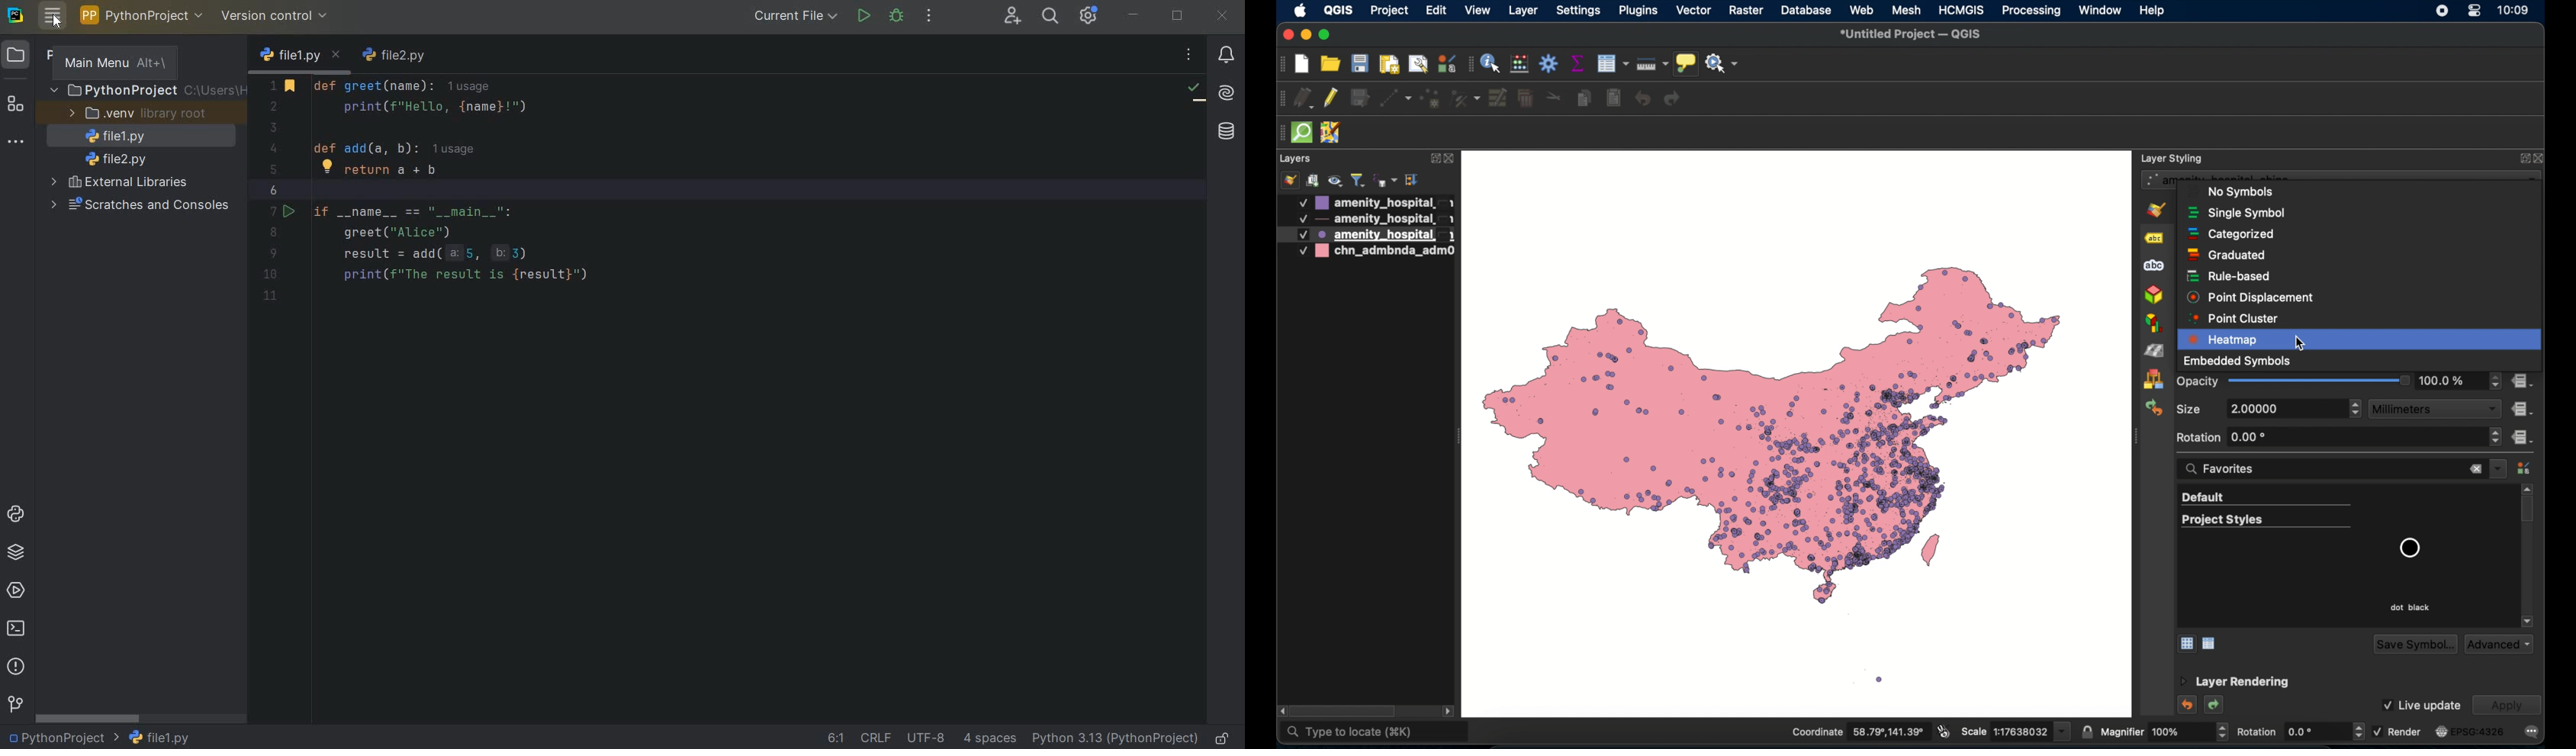  I want to click on data defined override, so click(2524, 438).